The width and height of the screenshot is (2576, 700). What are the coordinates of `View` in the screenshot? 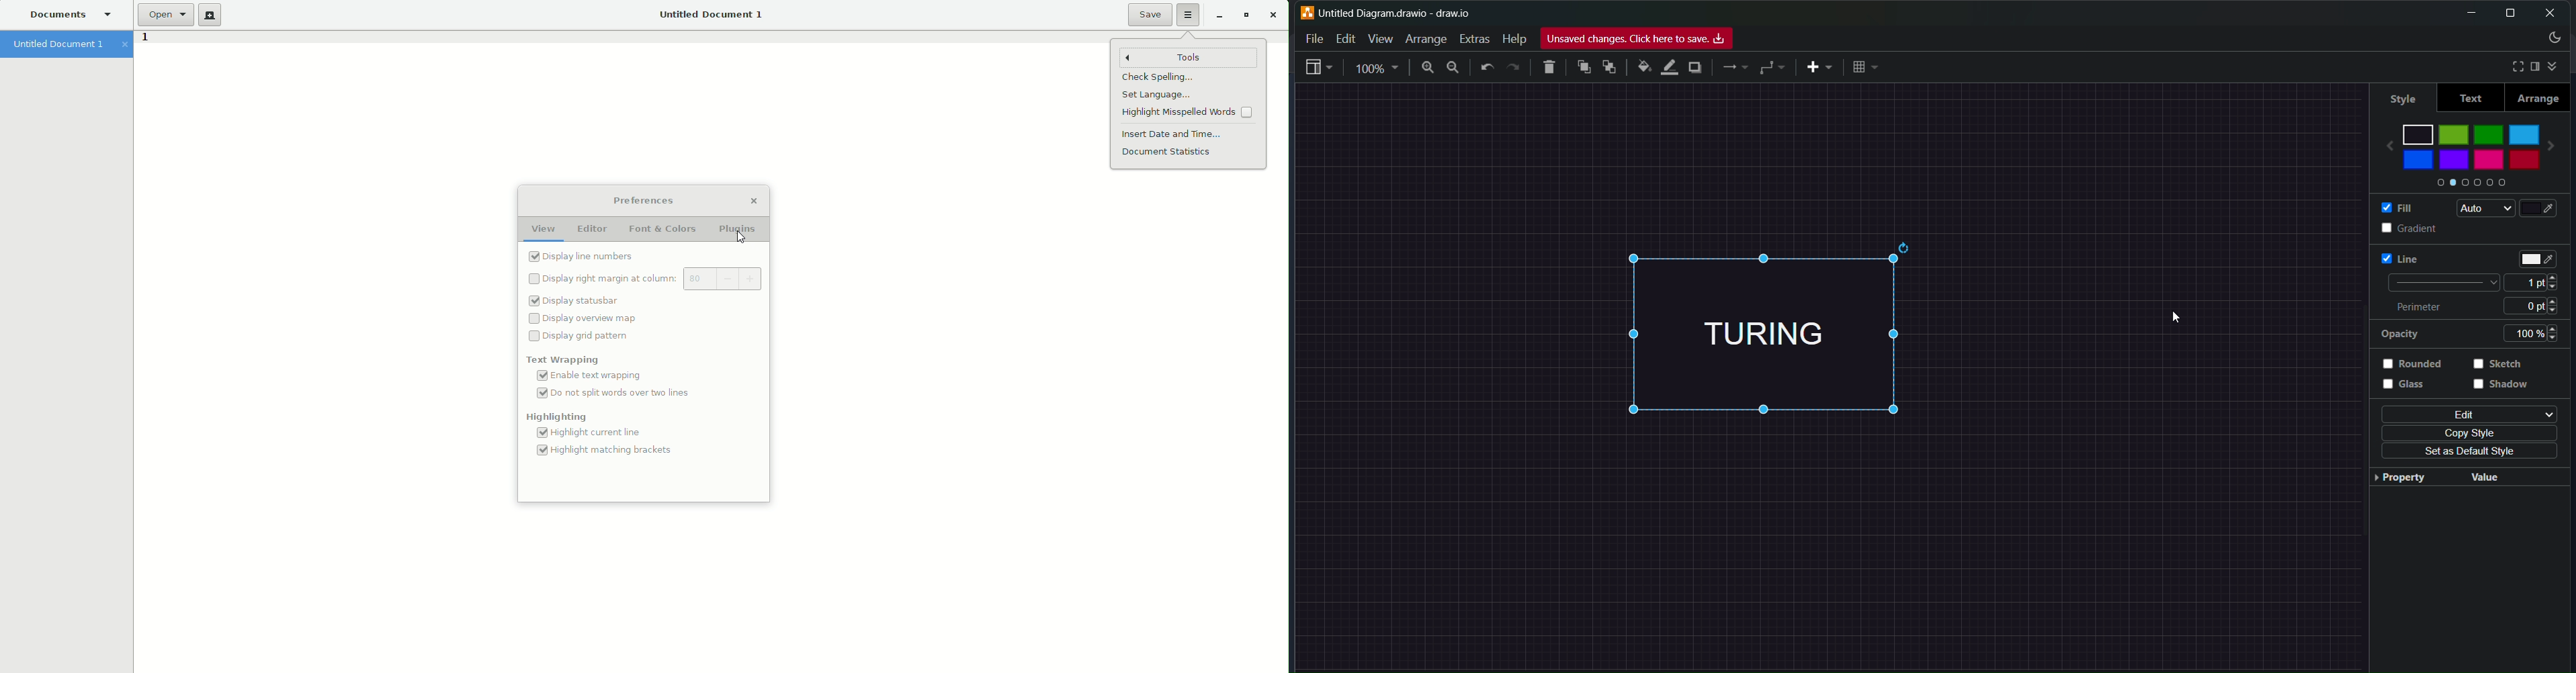 It's located at (543, 230).